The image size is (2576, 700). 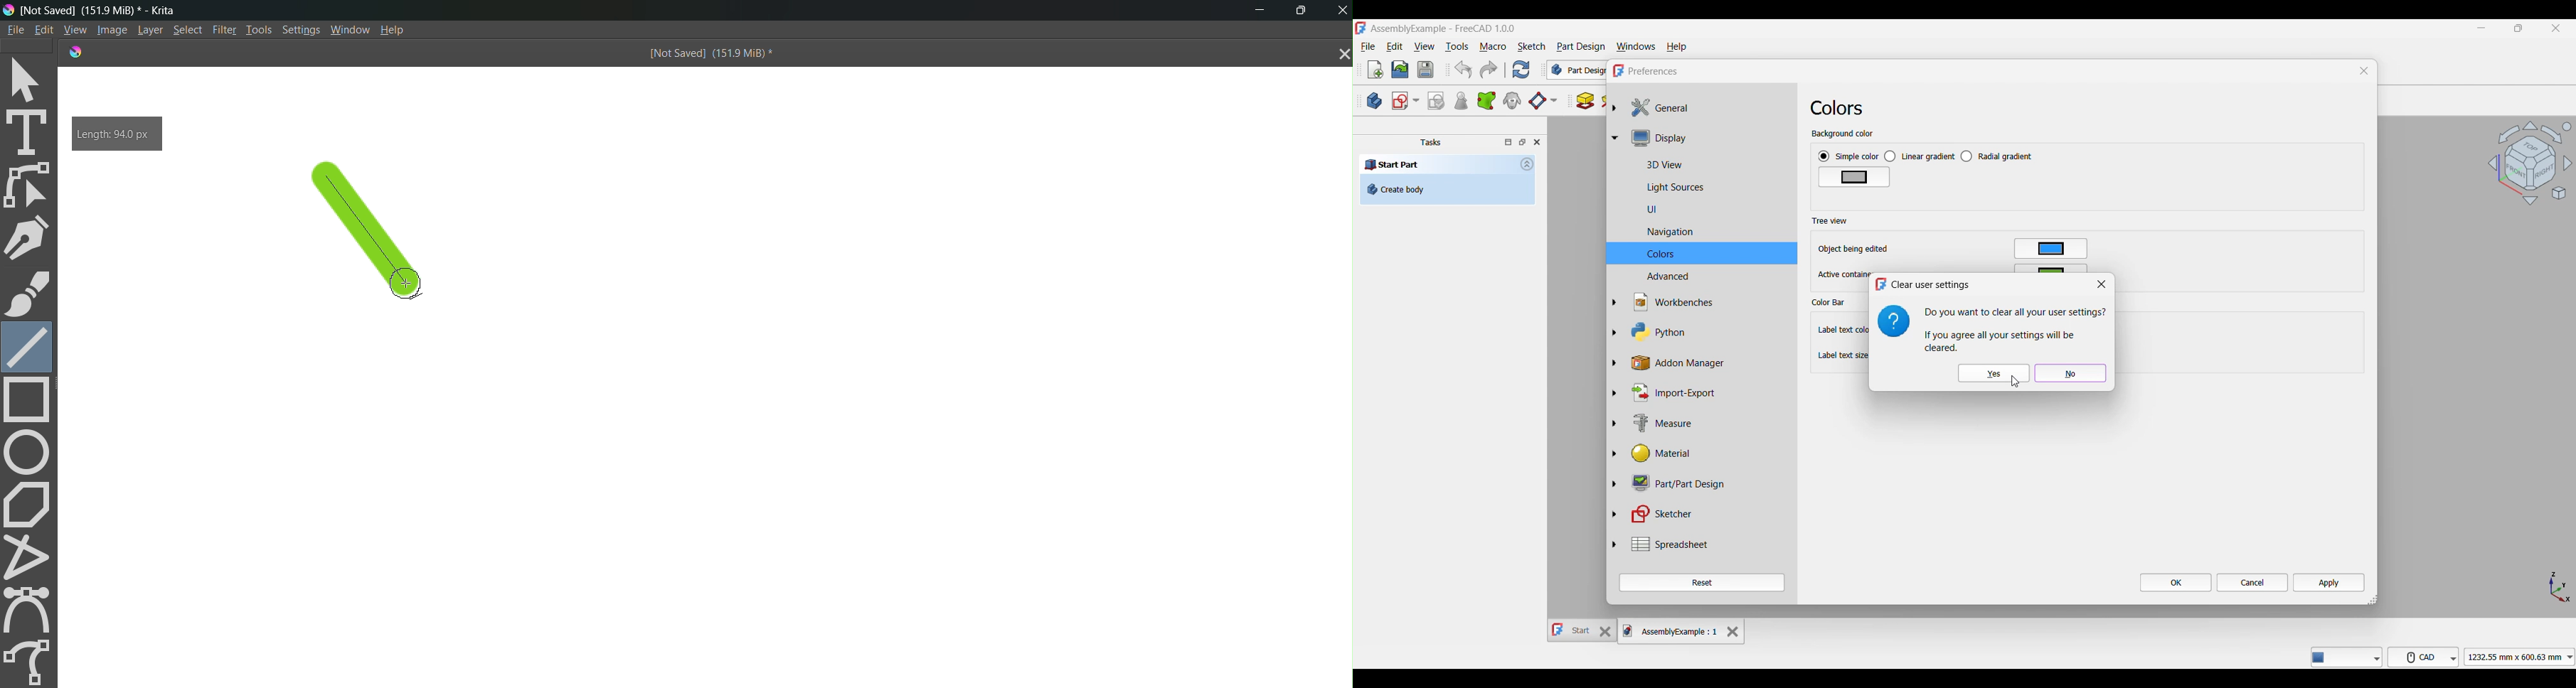 I want to click on Tree view, so click(x=1830, y=221).